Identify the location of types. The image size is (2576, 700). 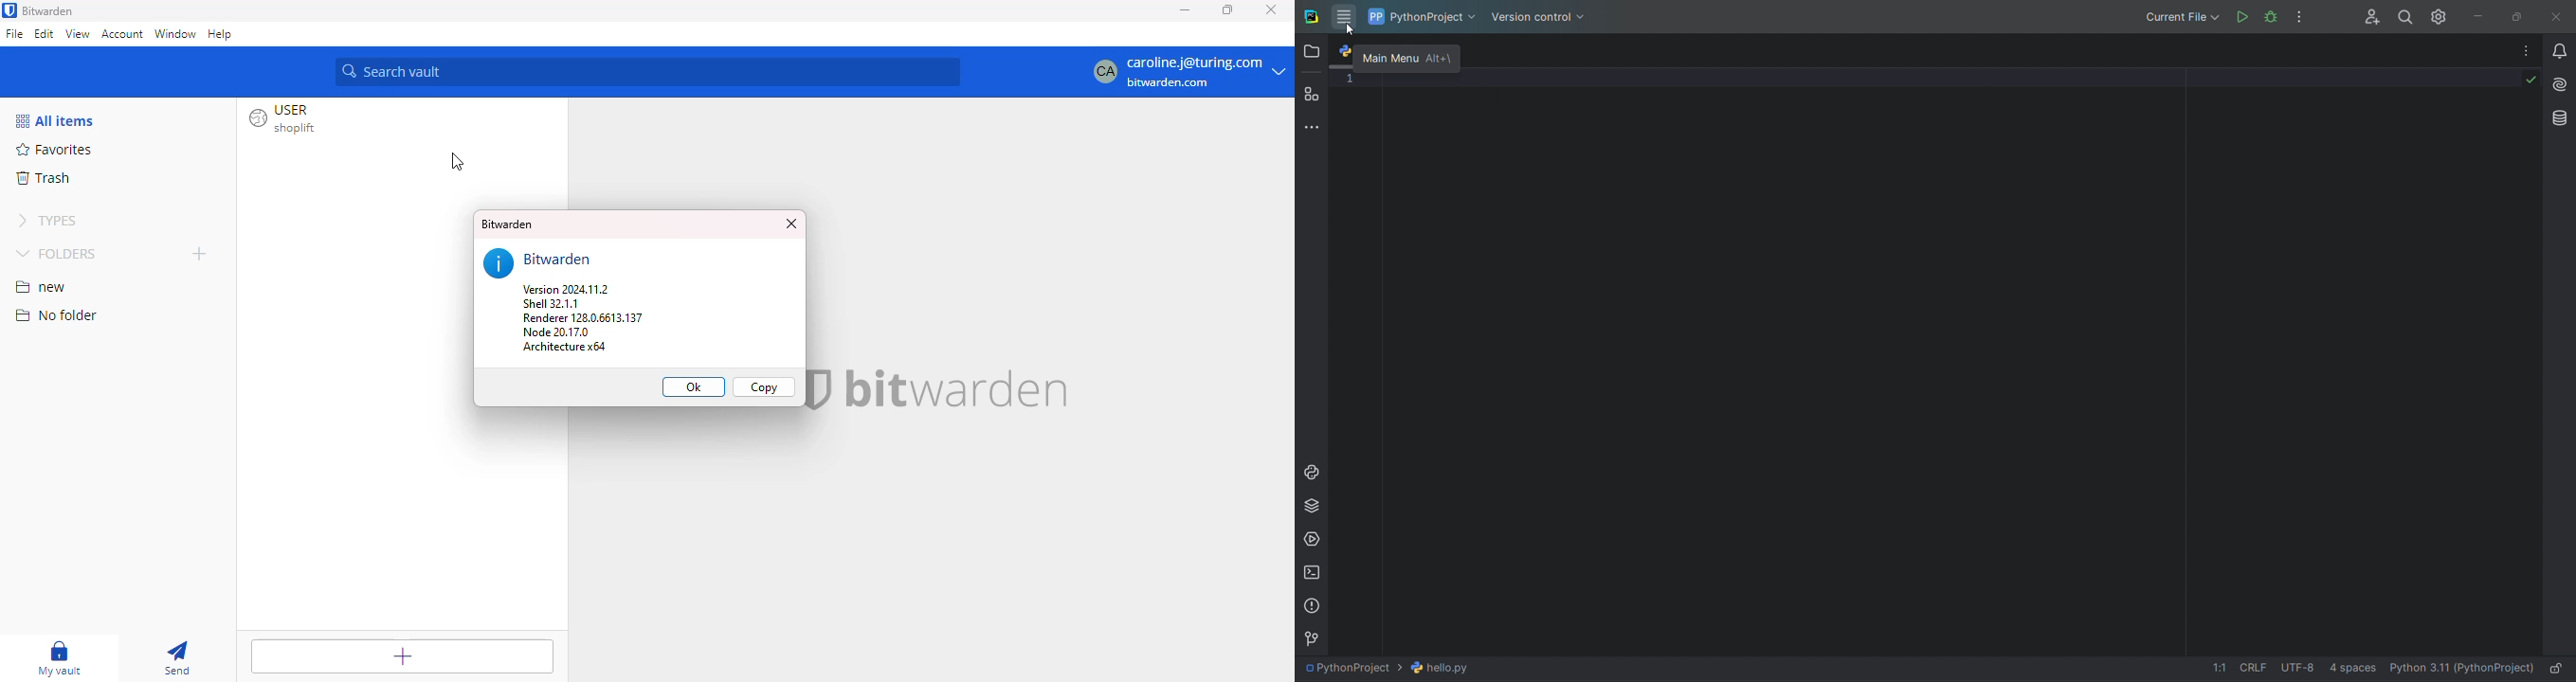
(46, 220).